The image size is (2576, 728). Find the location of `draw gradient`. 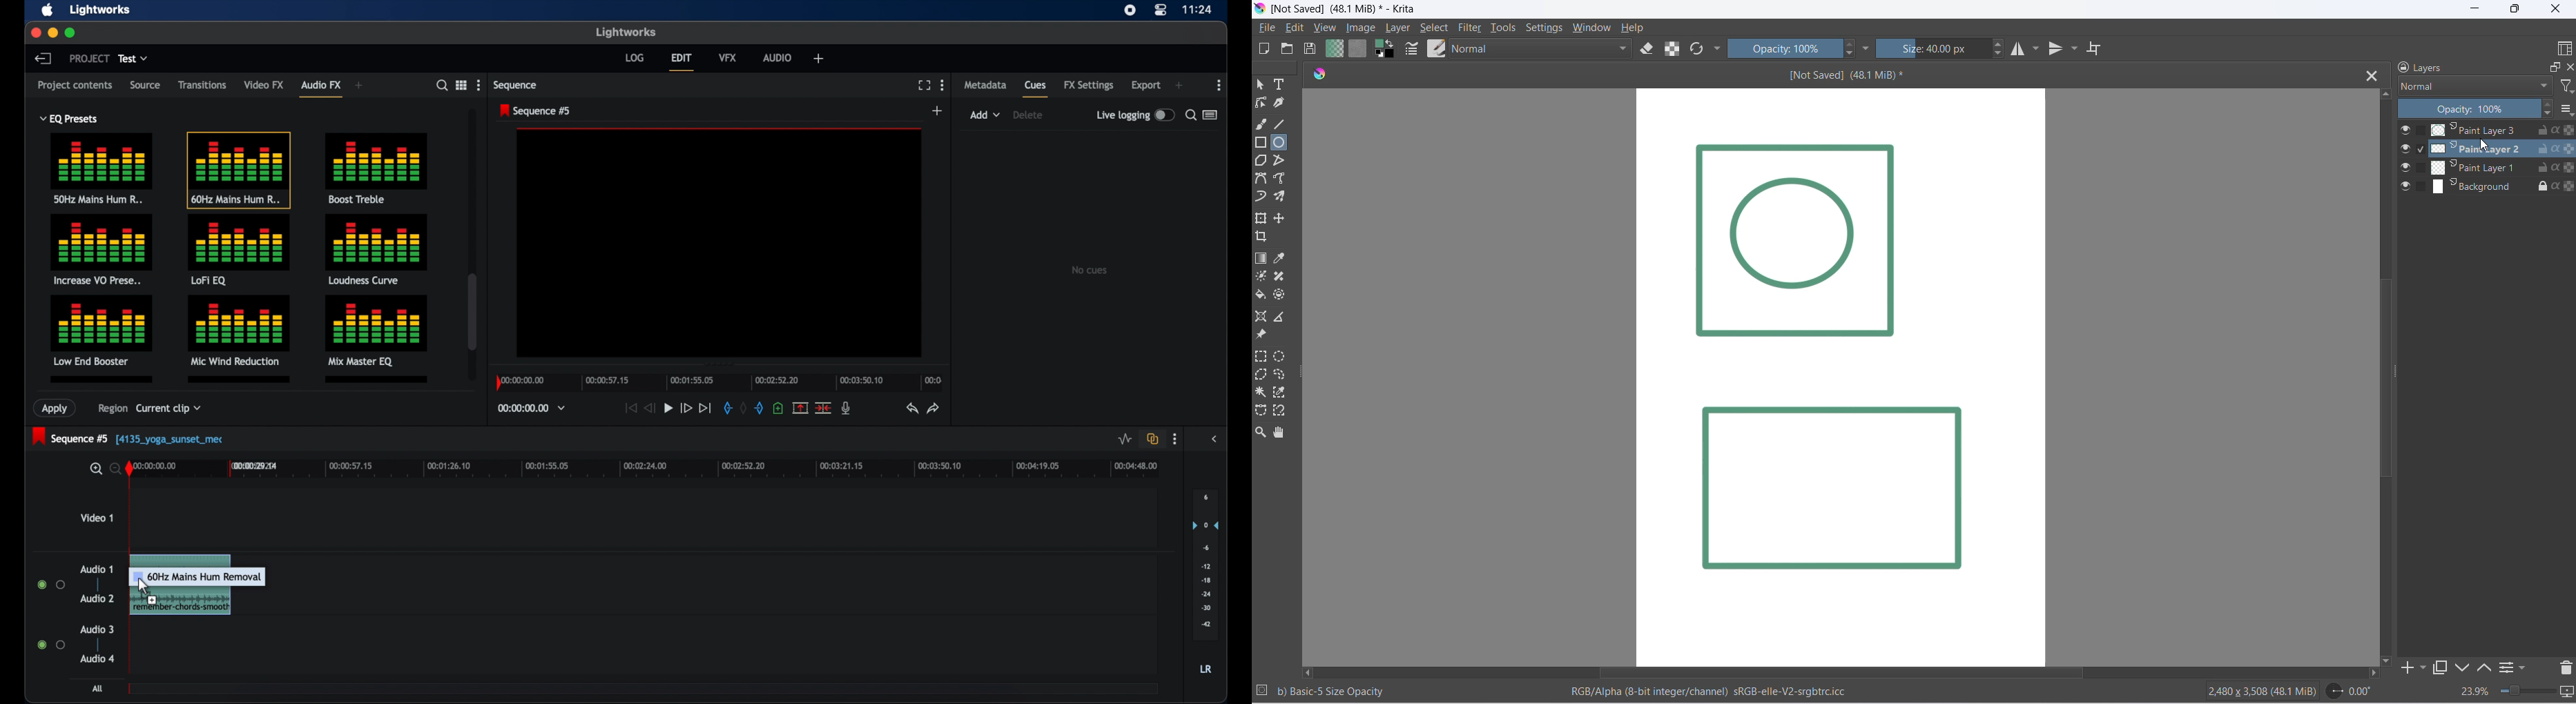

draw gradient is located at coordinates (1261, 259).